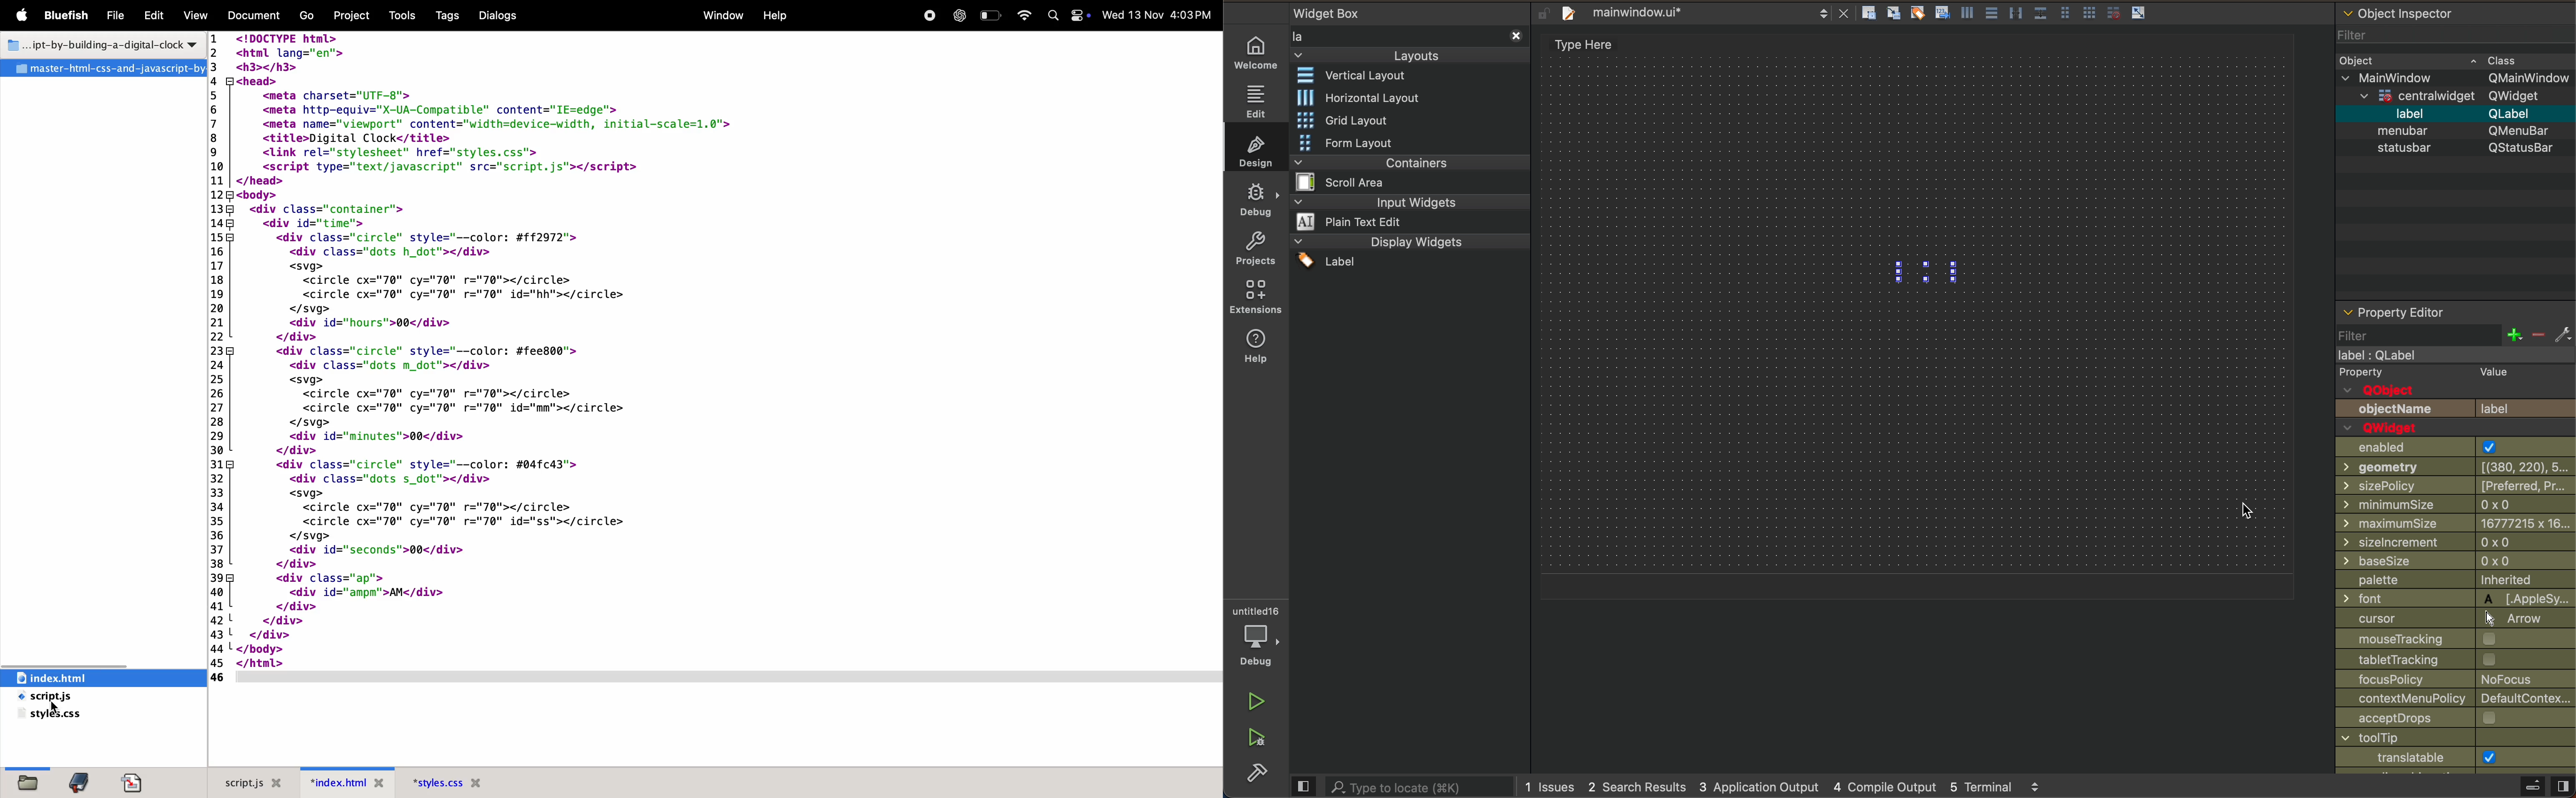 Image resolution: width=2576 pixels, height=812 pixels. What do you see at coordinates (728, 679) in the screenshot?
I see `Horizontal scroll bar` at bounding box center [728, 679].